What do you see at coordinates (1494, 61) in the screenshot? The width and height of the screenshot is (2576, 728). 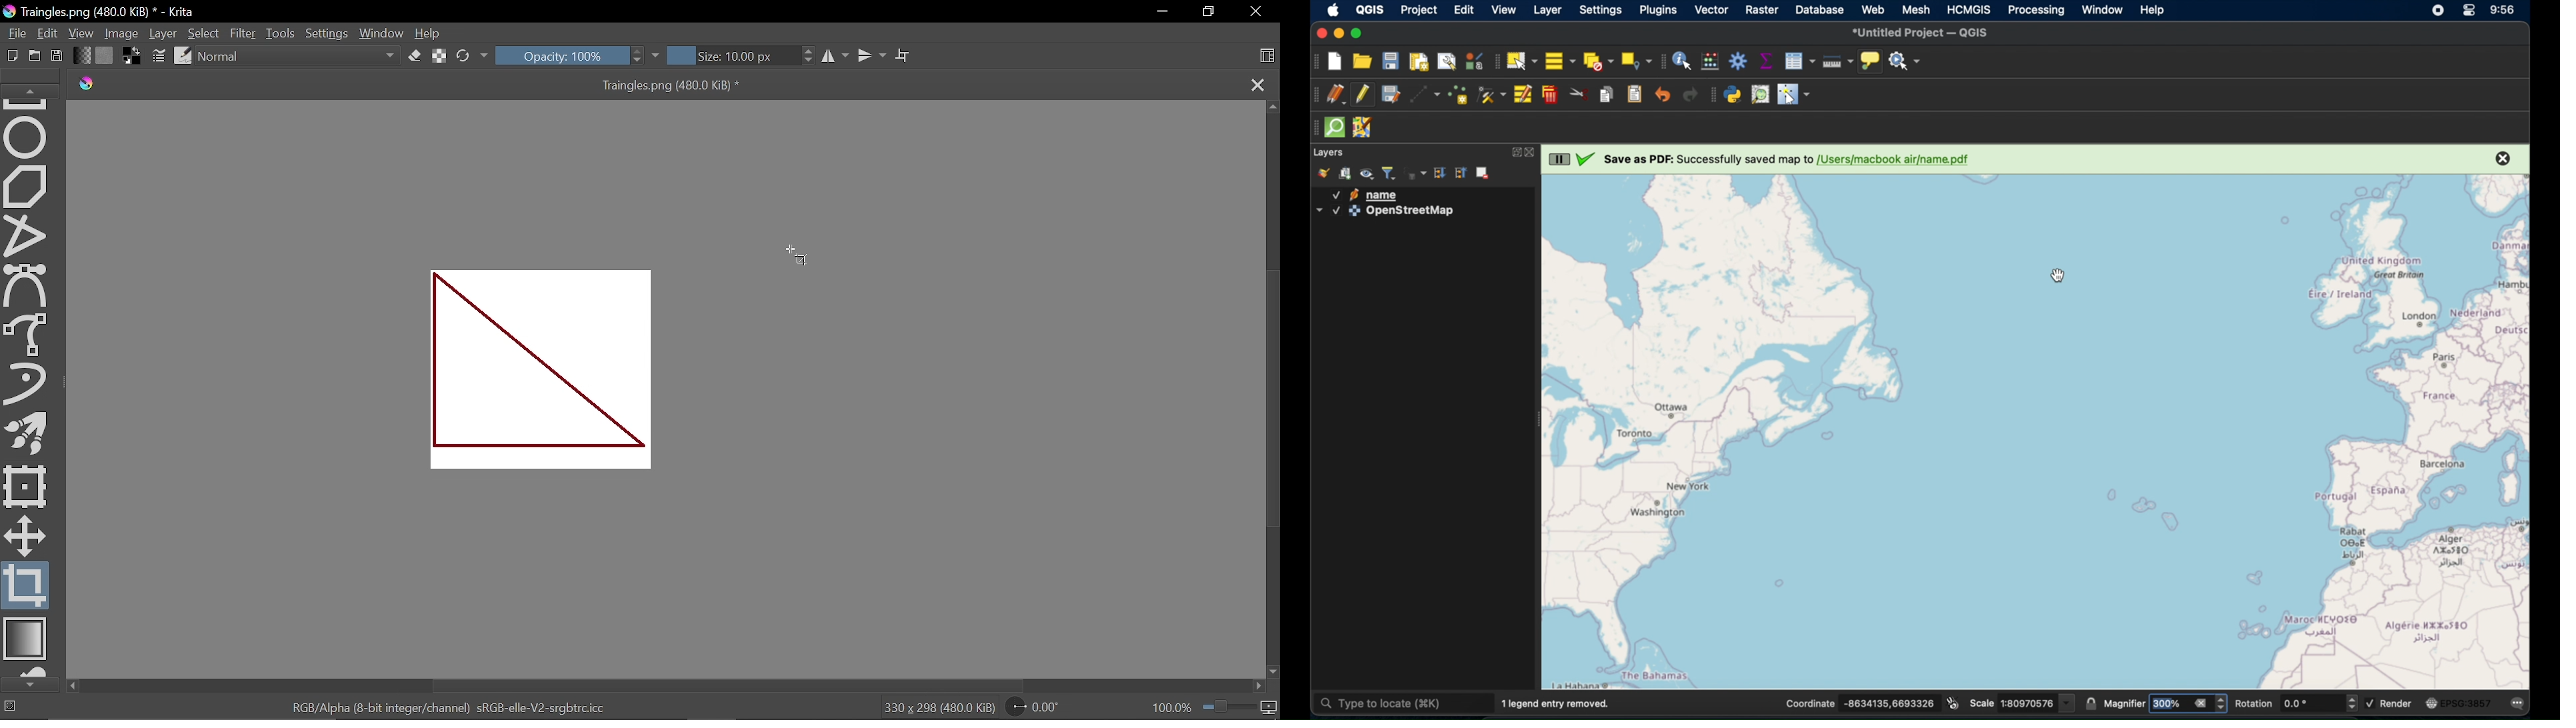 I see `selection toolbar` at bounding box center [1494, 61].